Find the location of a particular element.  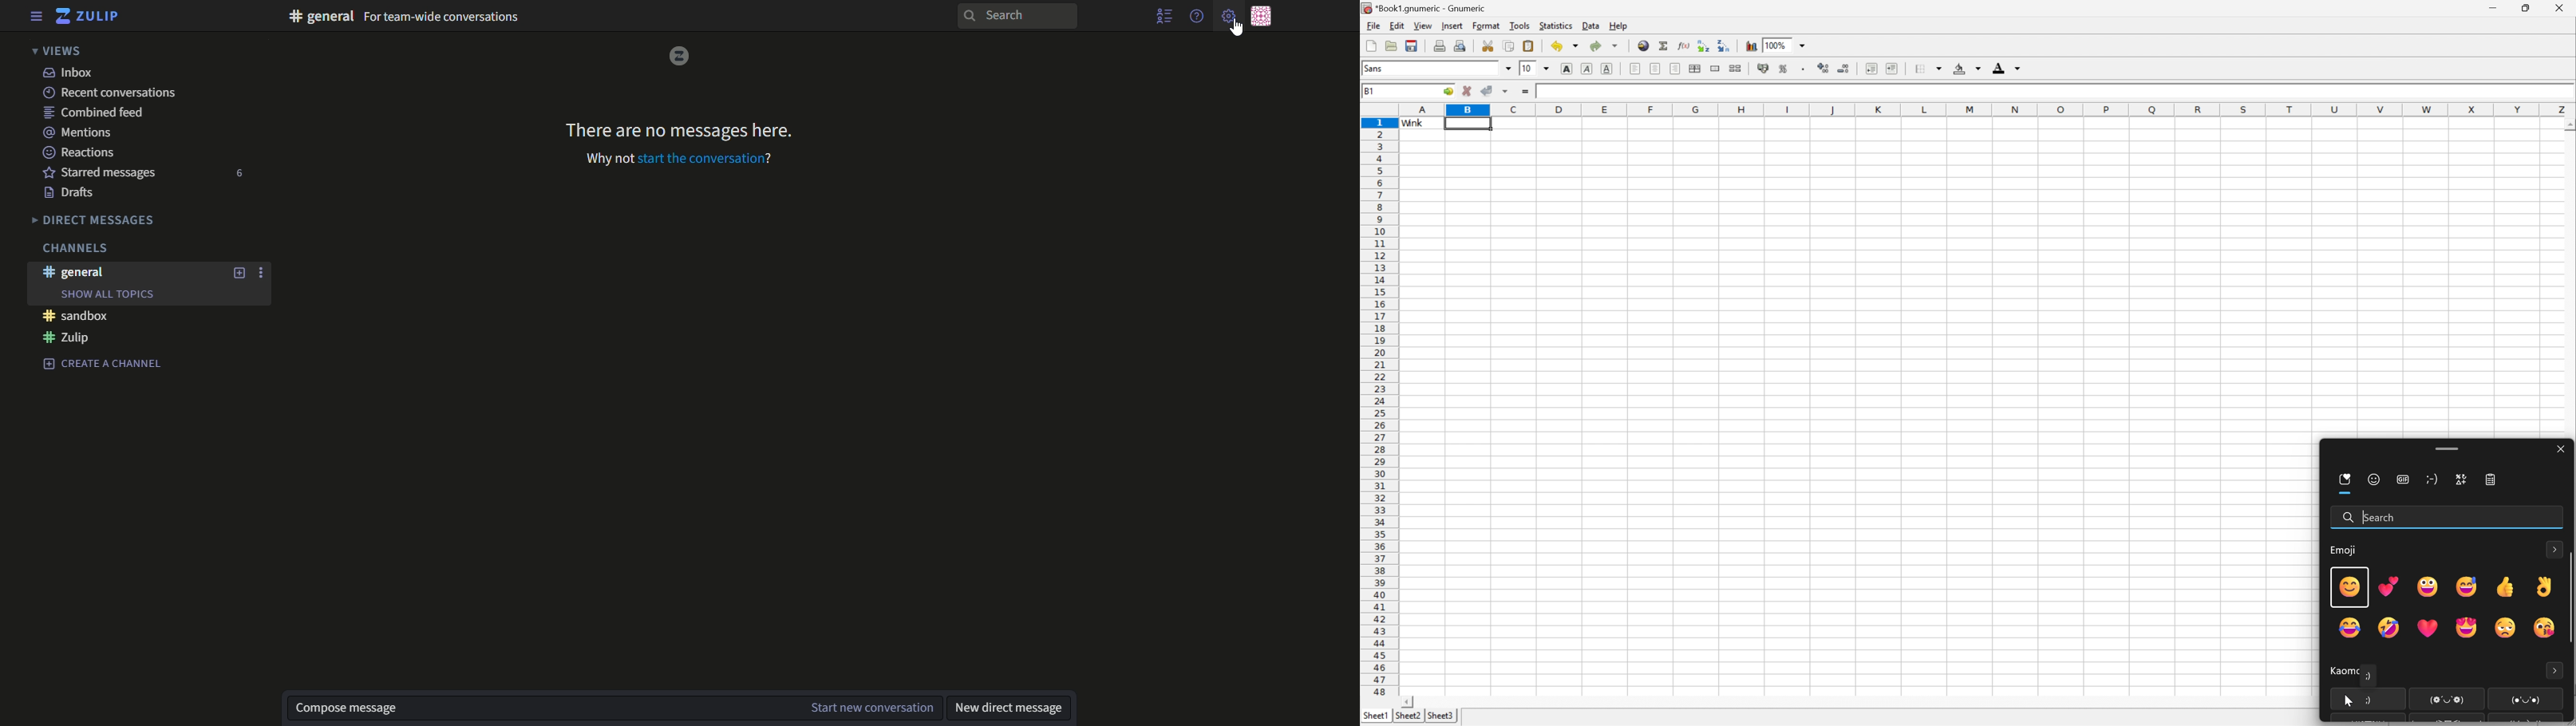

cancel changes is located at coordinates (1466, 90).